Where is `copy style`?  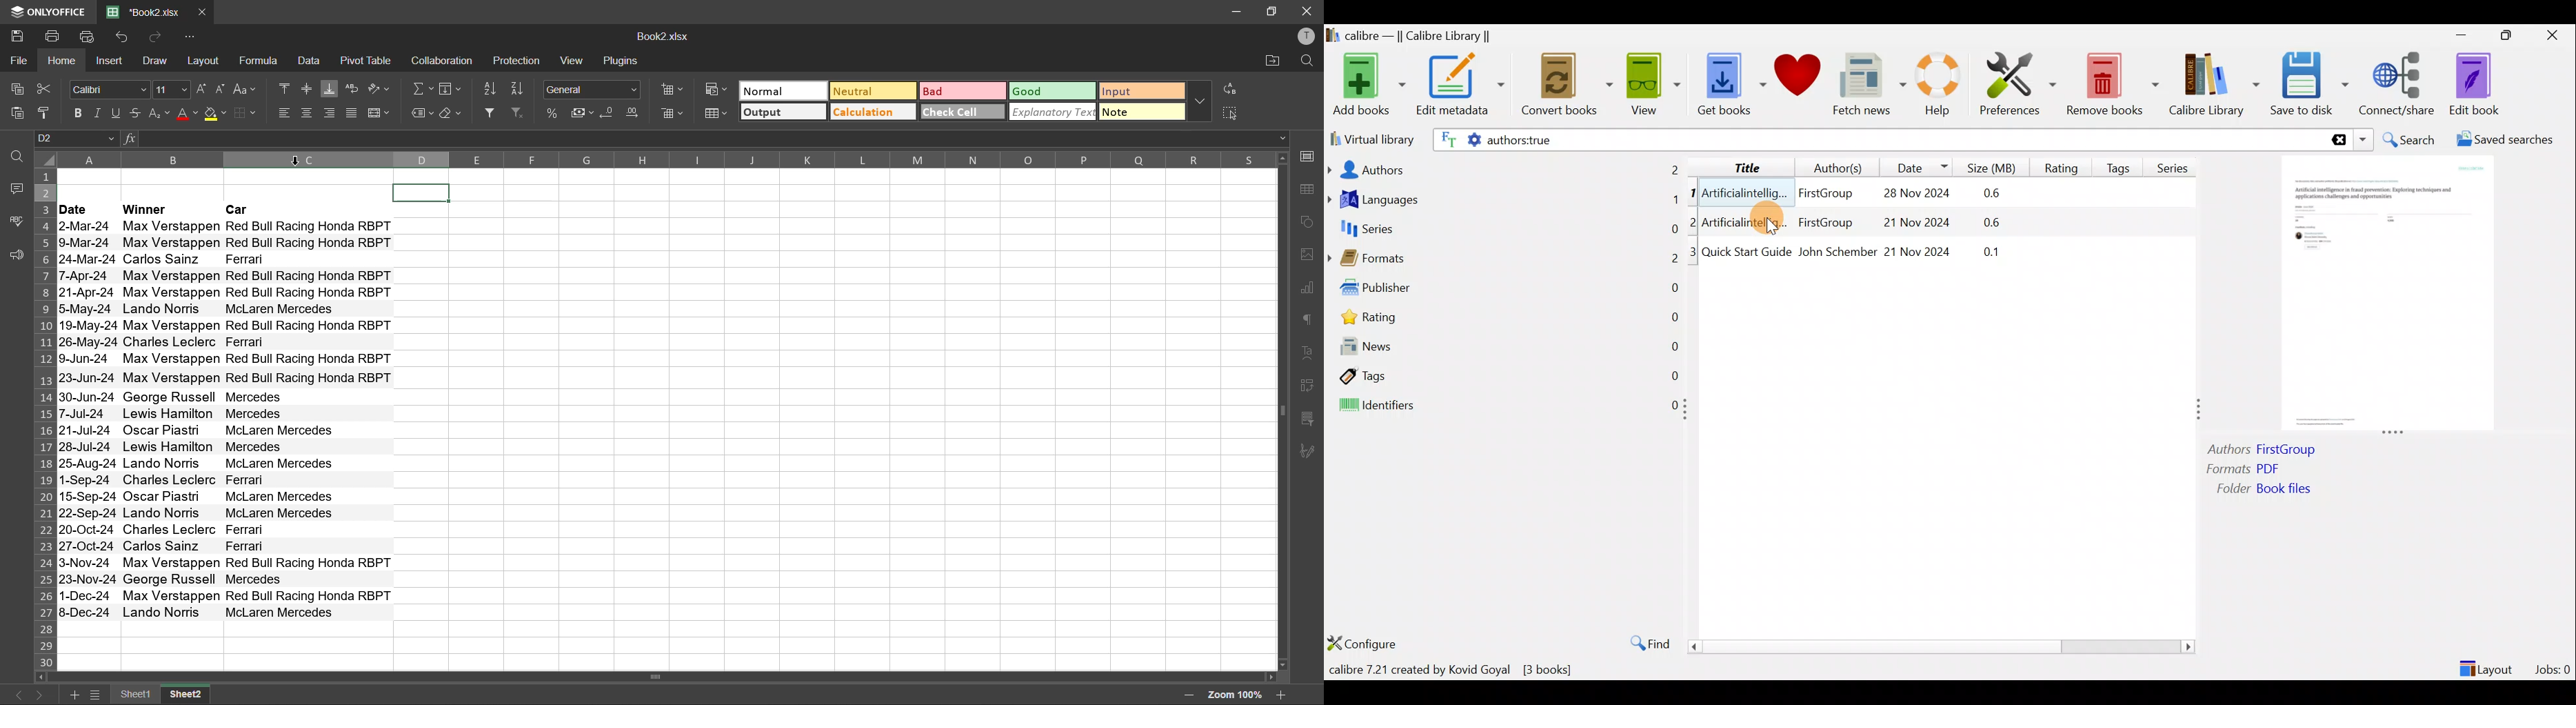 copy style is located at coordinates (49, 114).